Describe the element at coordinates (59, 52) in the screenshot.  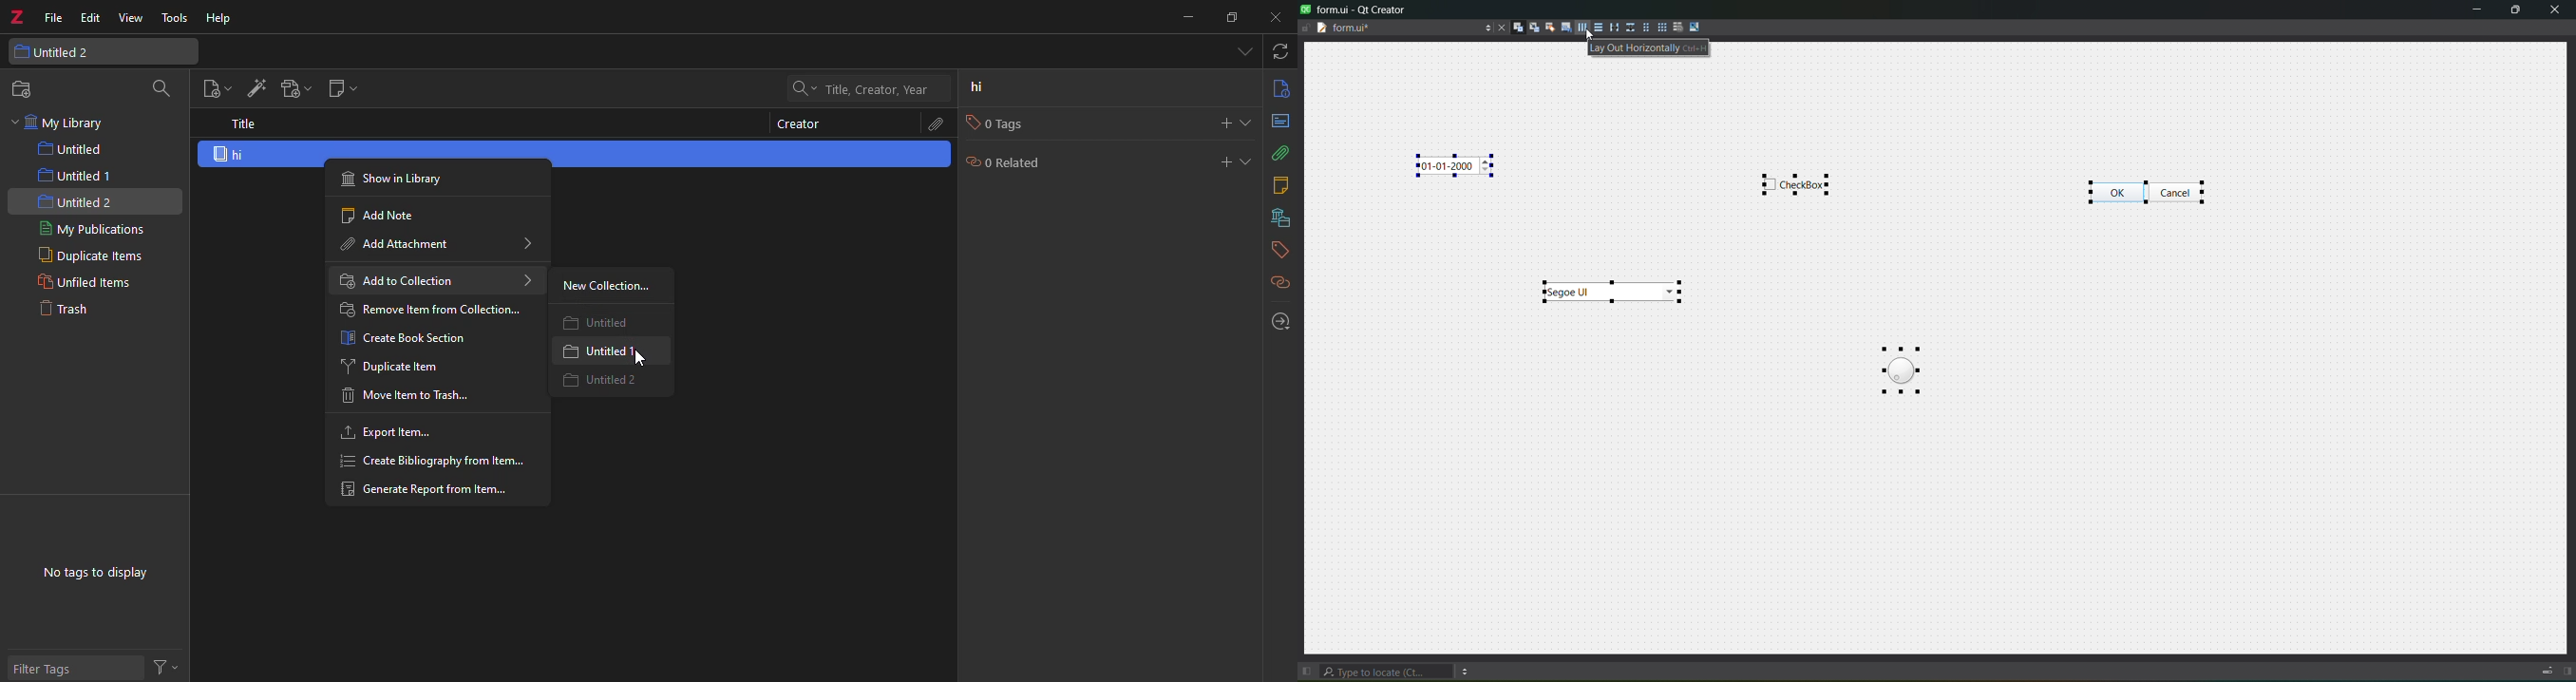
I see `untitled 2` at that location.